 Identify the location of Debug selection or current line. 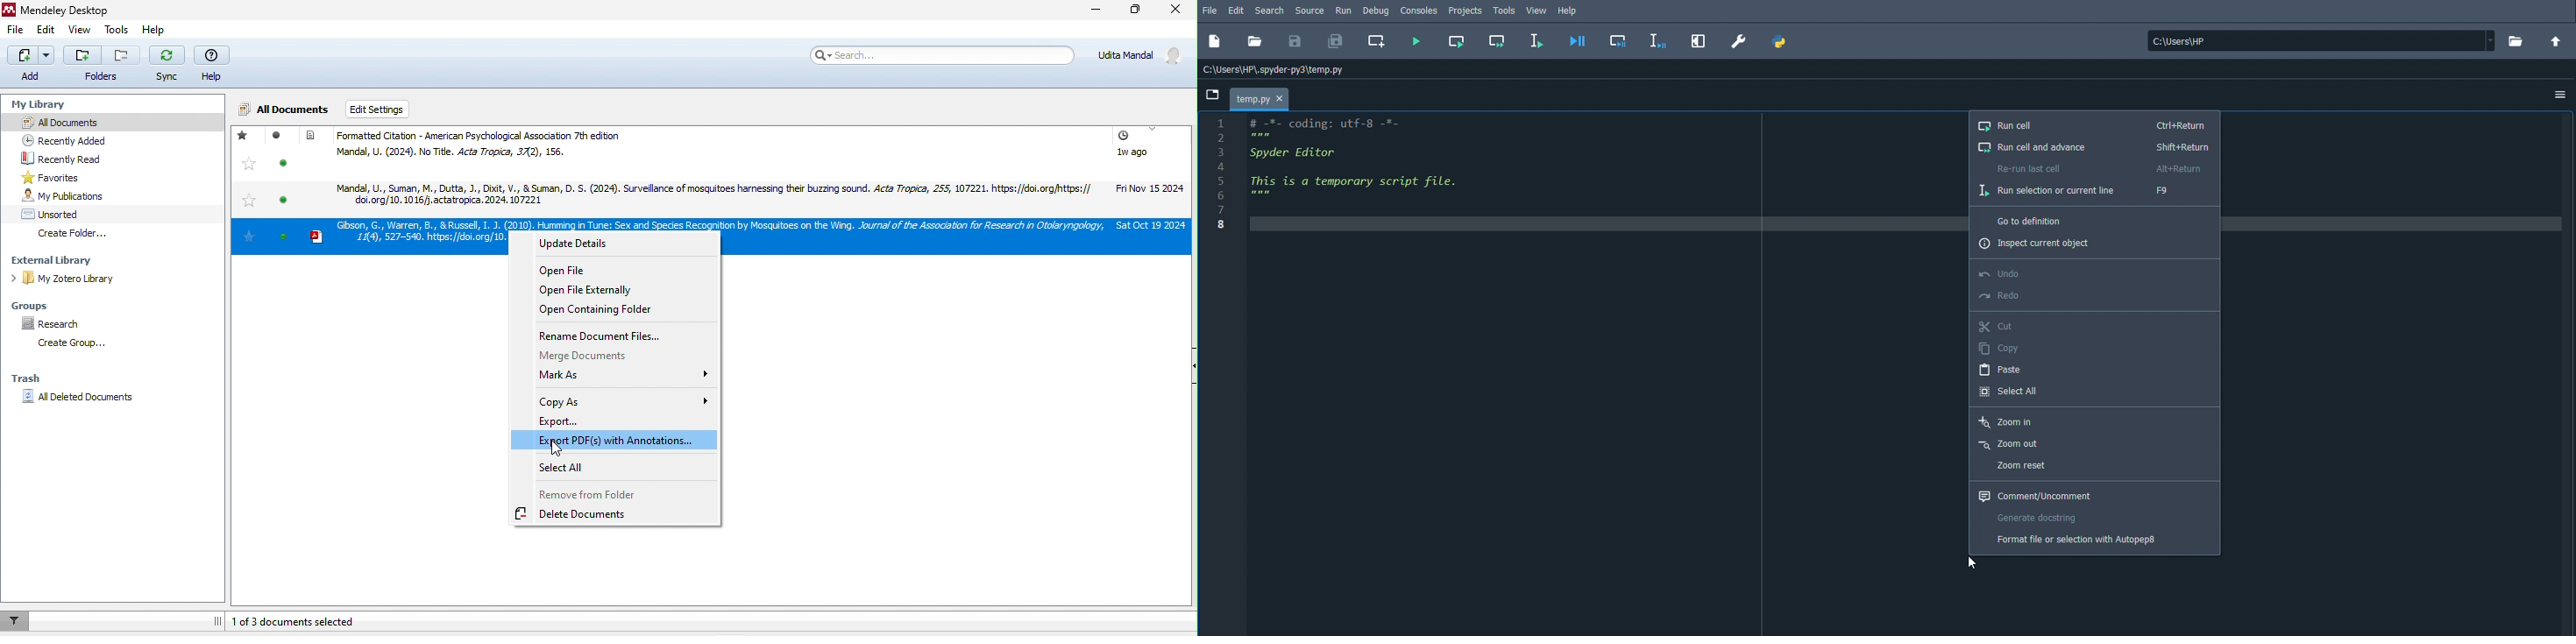
(1657, 42).